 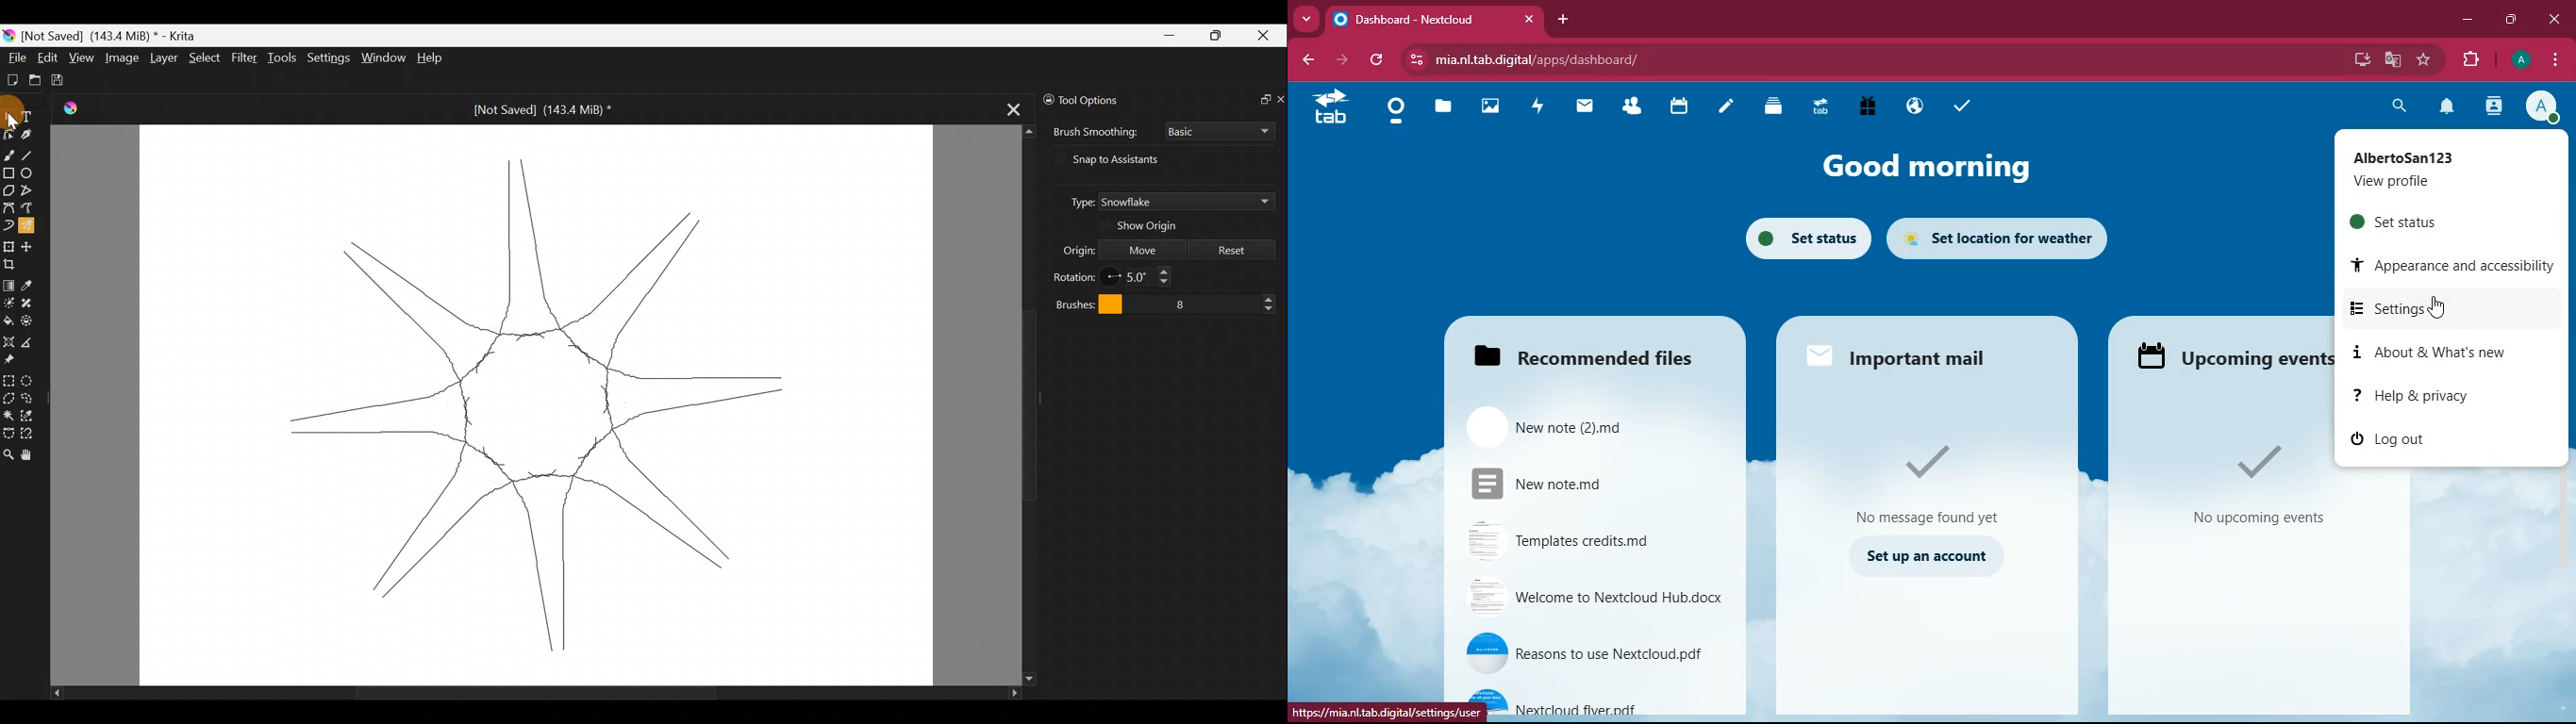 What do you see at coordinates (2467, 18) in the screenshot?
I see `minimize` at bounding box center [2467, 18].